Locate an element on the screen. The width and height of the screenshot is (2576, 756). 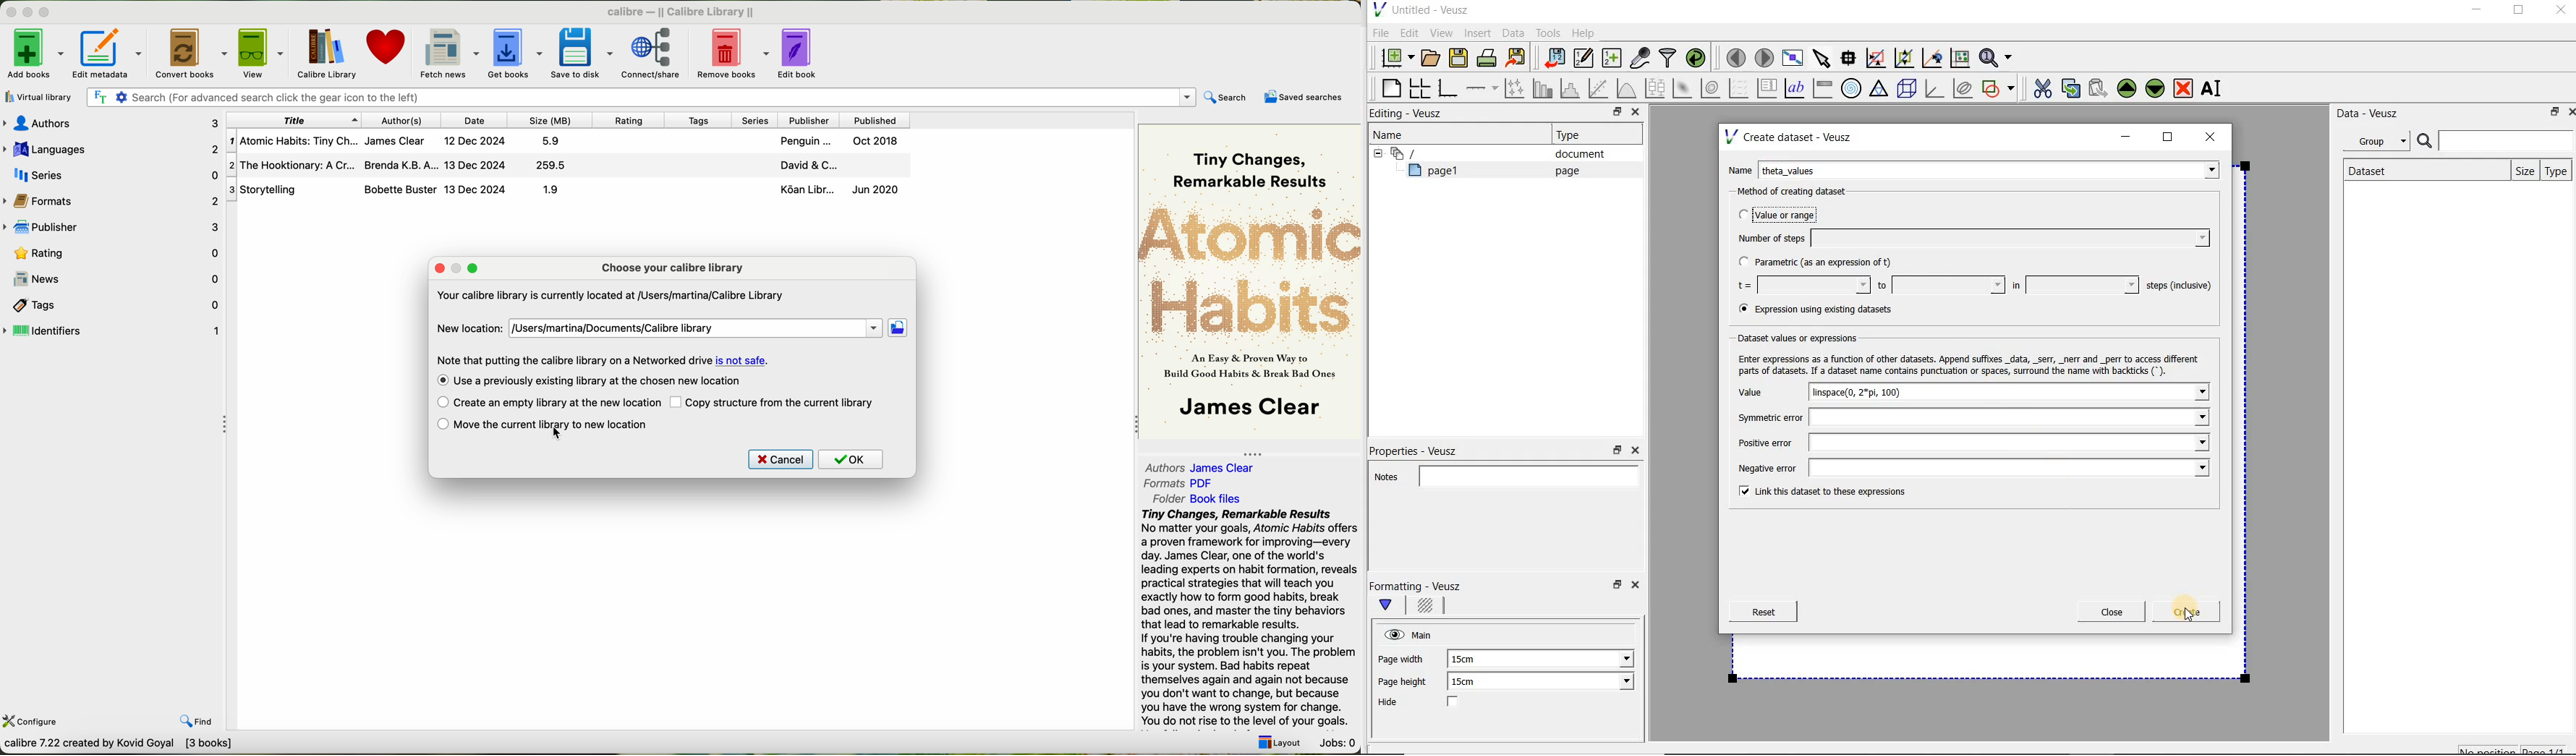
Page width dropdown is located at coordinates (1610, 659).